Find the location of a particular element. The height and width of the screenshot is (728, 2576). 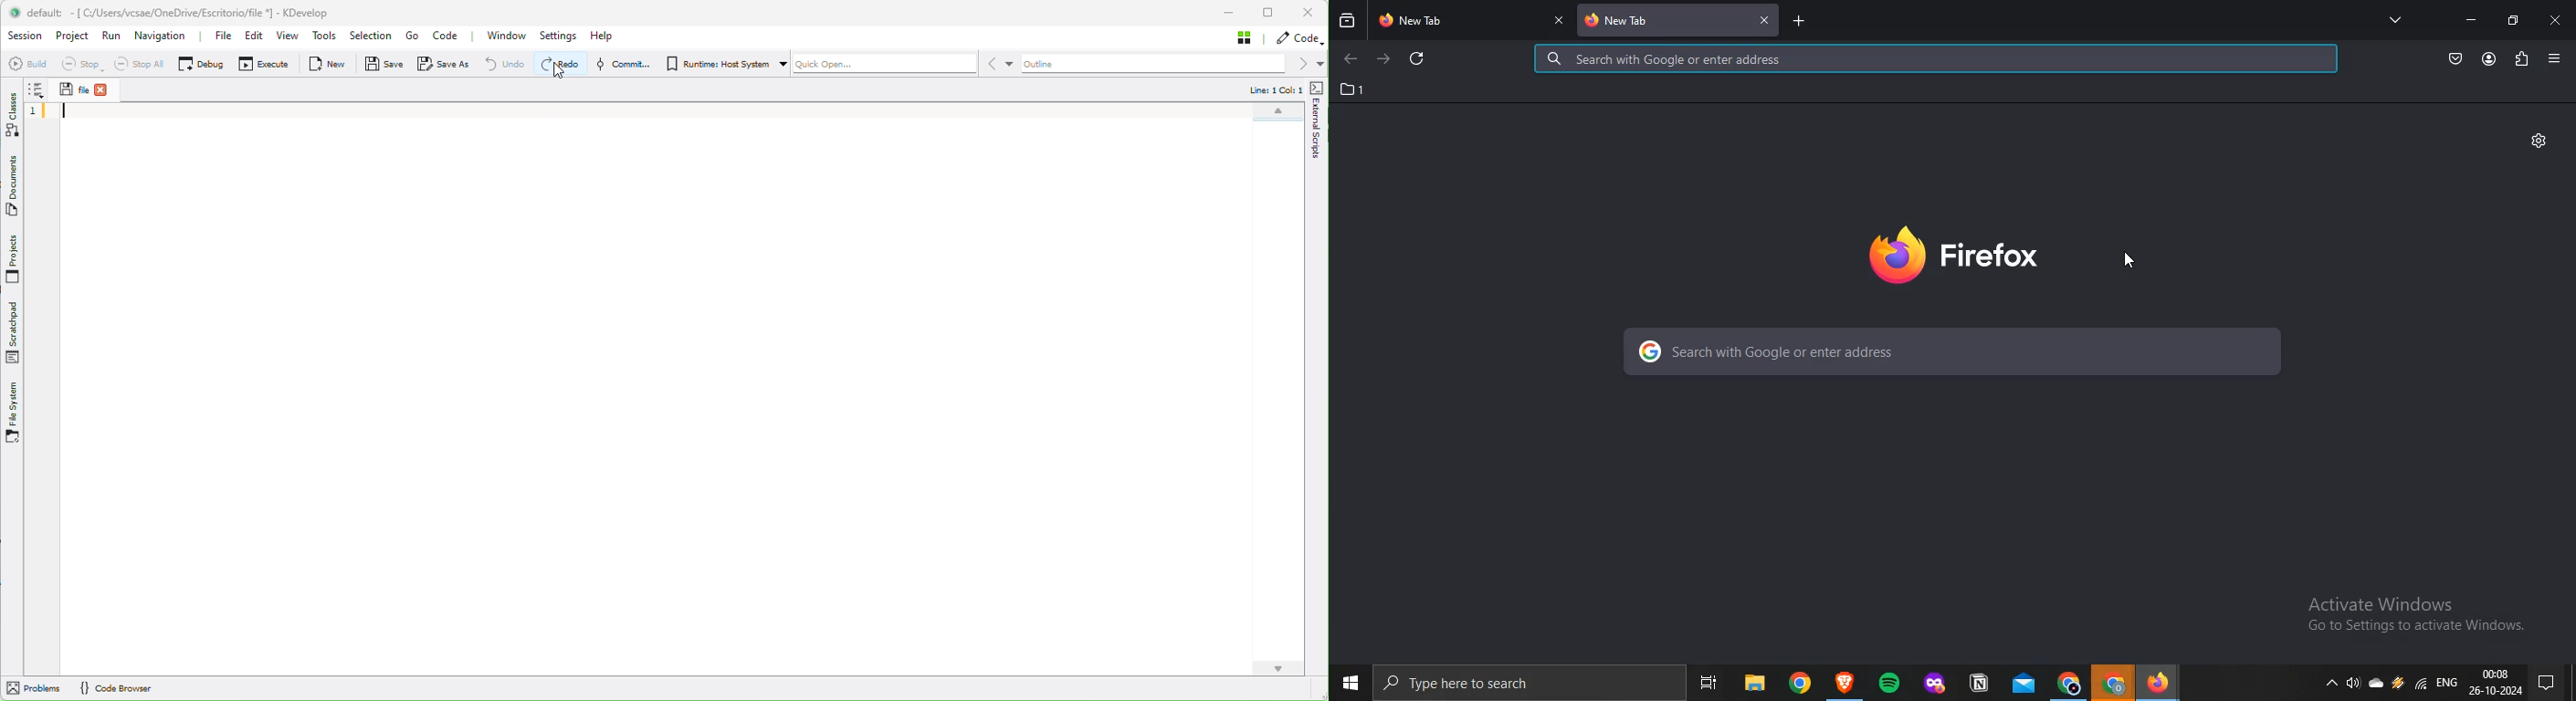

pc settings menu is located at coordinates (2554, 682).